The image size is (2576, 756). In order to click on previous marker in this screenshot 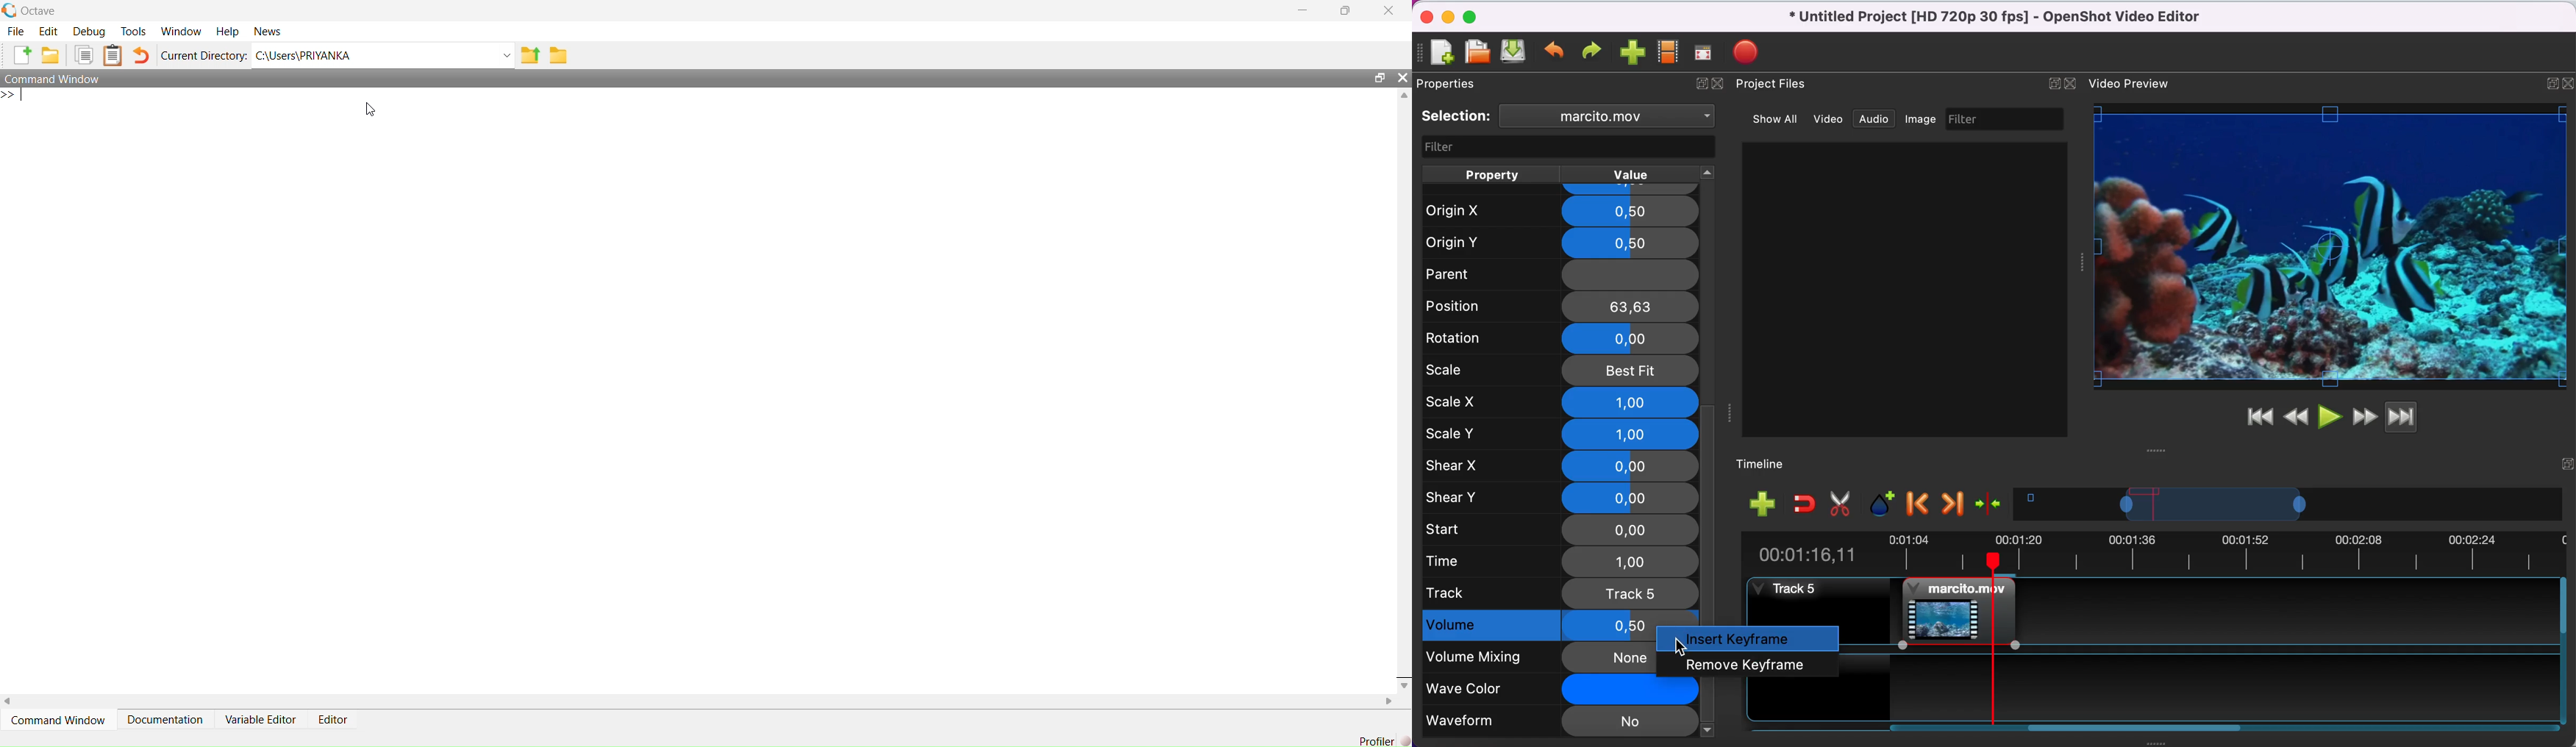, I will do `click(1919, 505)`.